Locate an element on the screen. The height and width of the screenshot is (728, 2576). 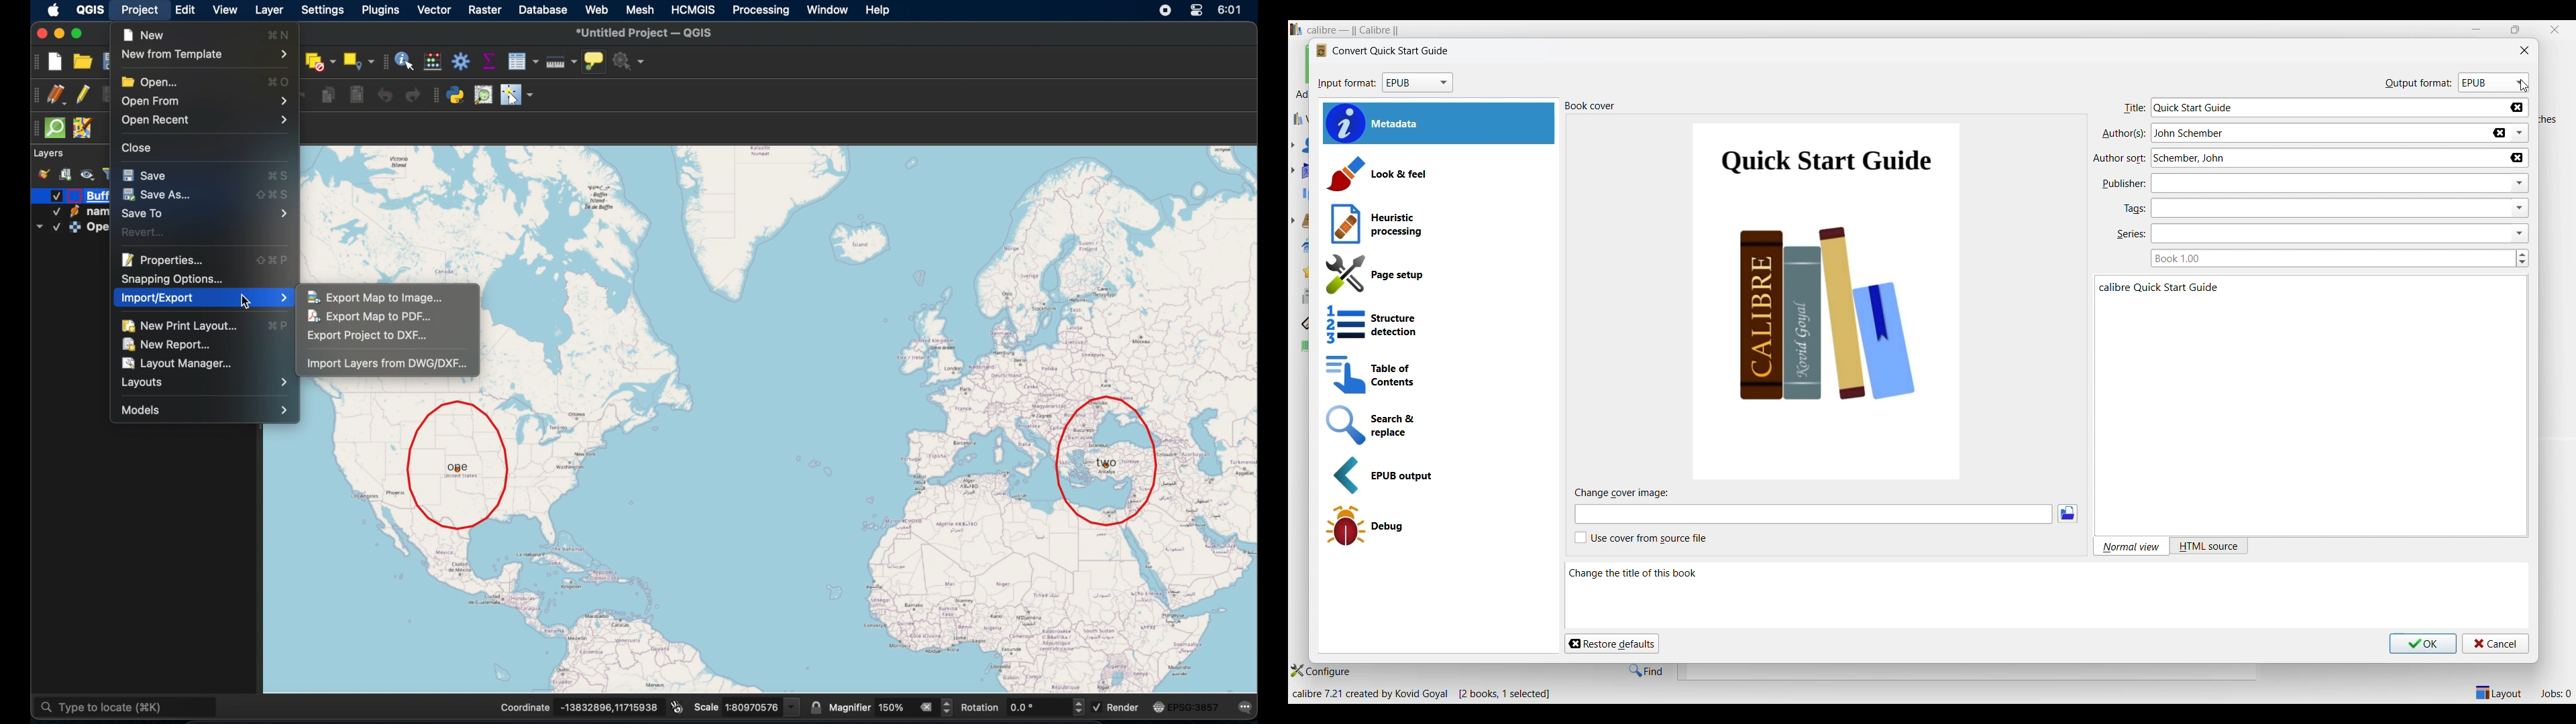
show map tips is located at coordinates (595, 61).